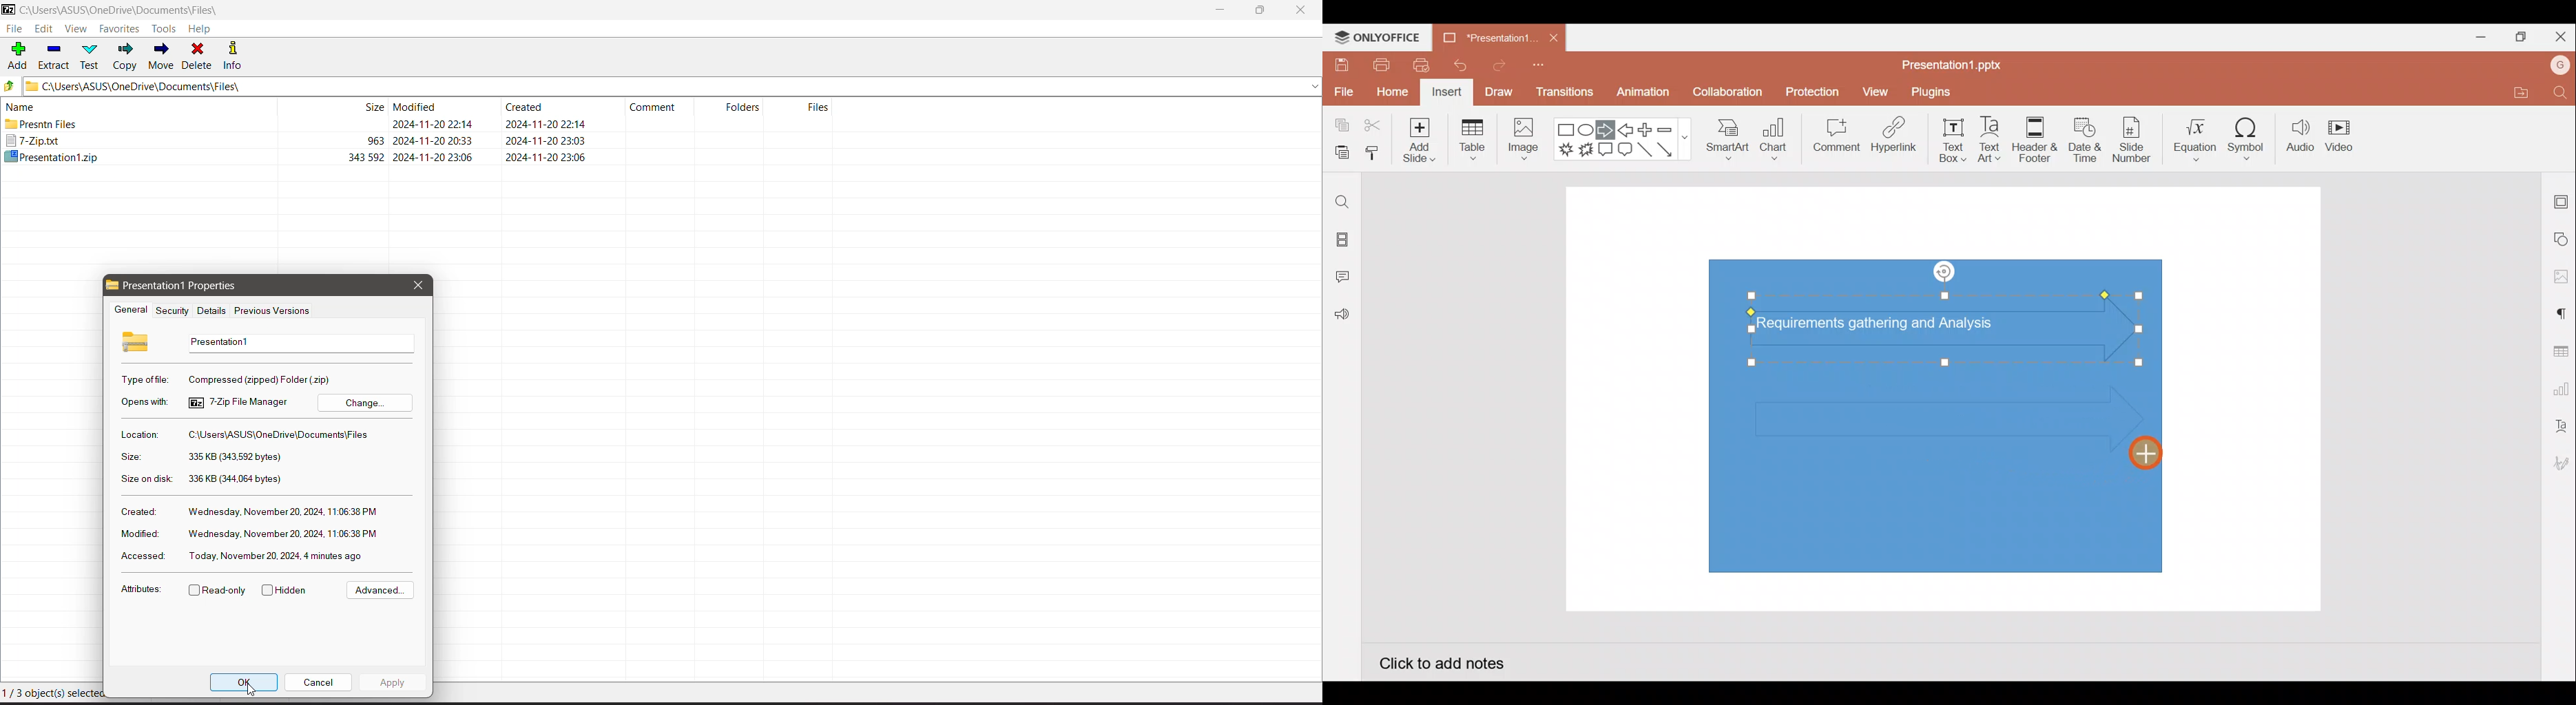 The width and height of the screenshot is (2576, 728). Describe the element at coordinates (1995, 136) in the screenshot. I see `Text Art` at that location.